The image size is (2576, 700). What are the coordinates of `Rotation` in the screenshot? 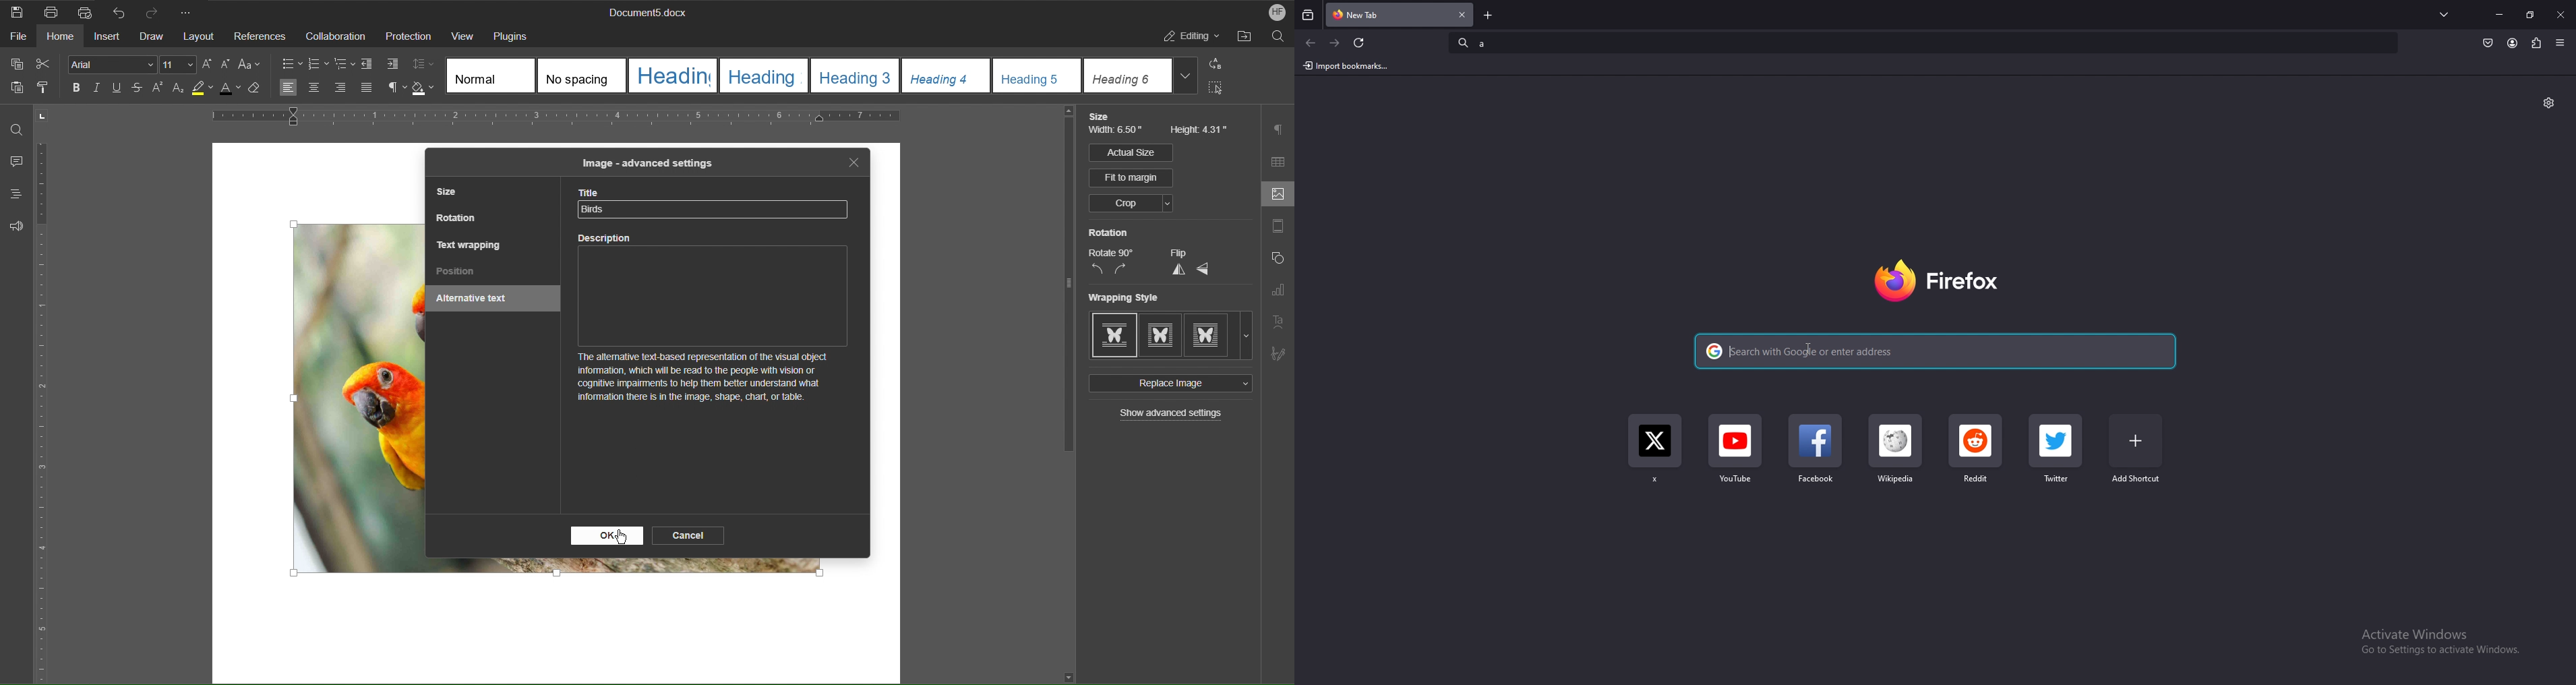 It's located at (458, 220).